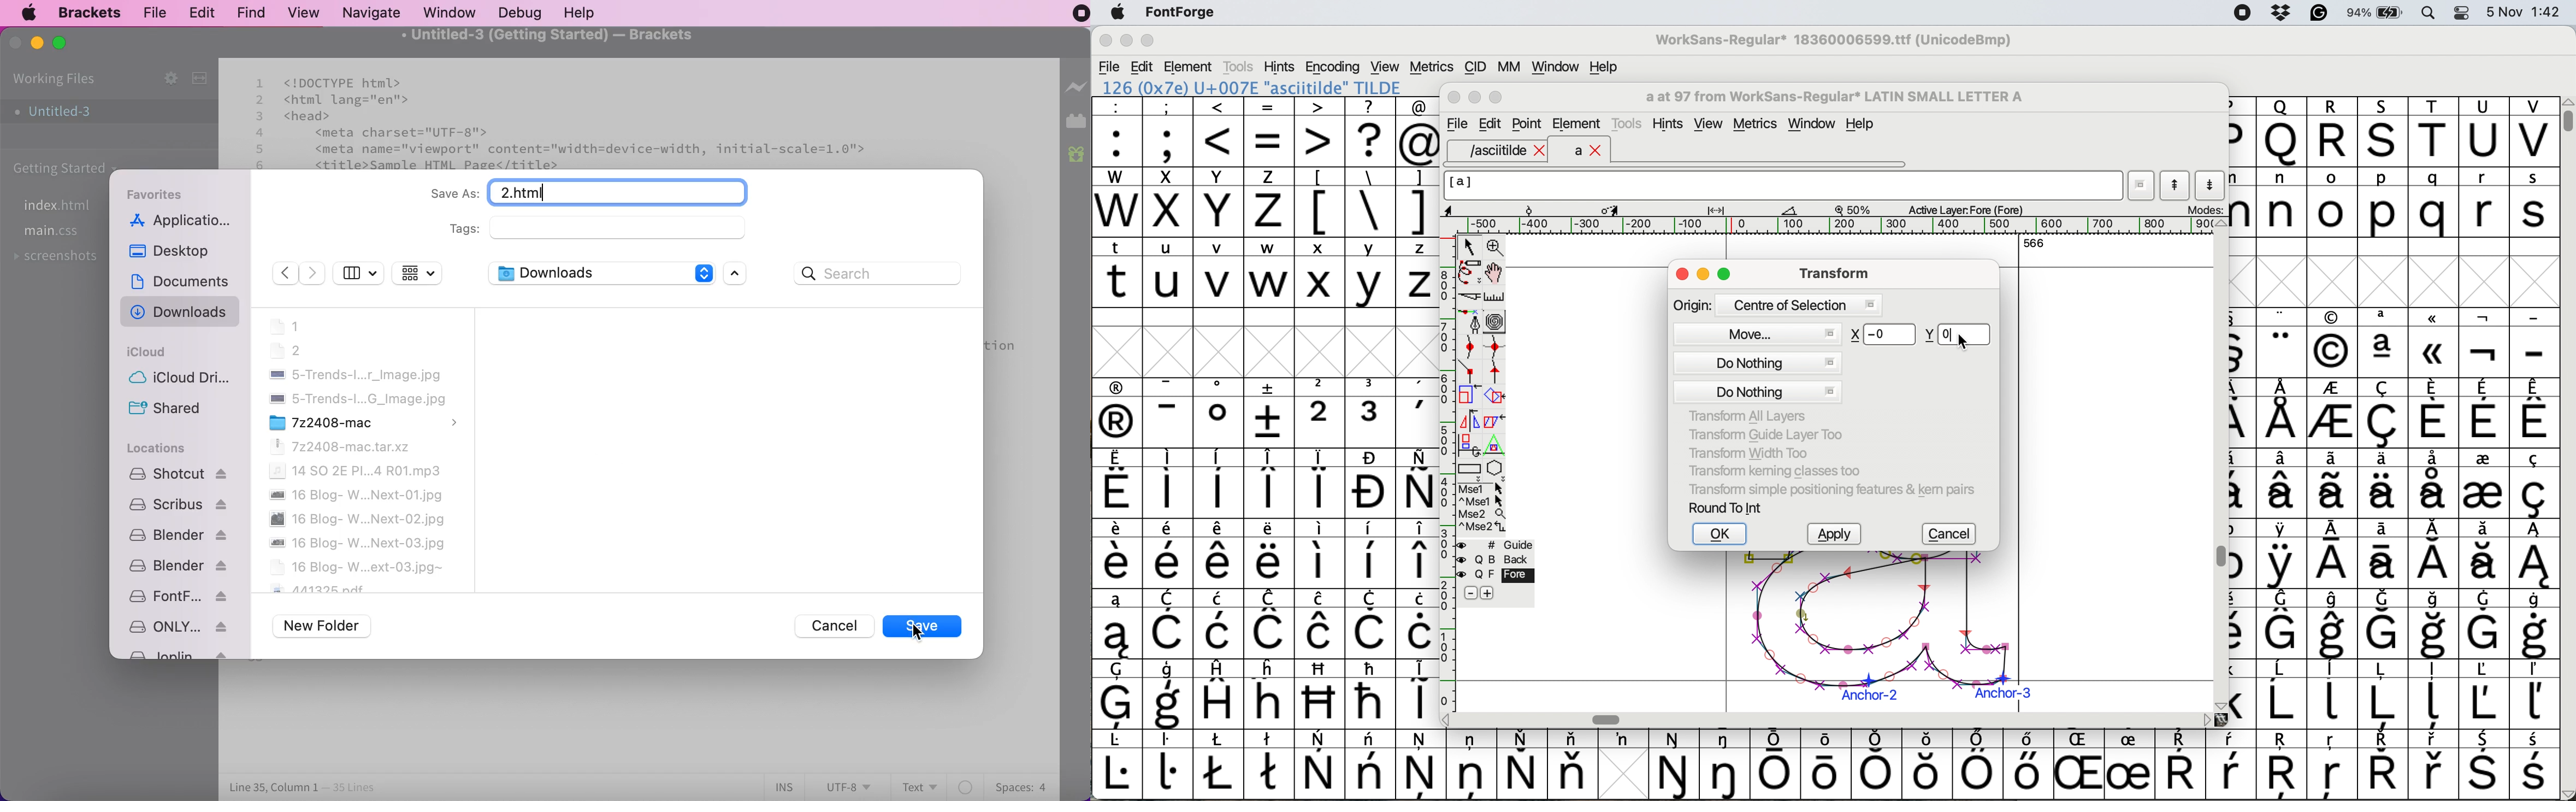  I want to click on symbol, so click(2384, 343).